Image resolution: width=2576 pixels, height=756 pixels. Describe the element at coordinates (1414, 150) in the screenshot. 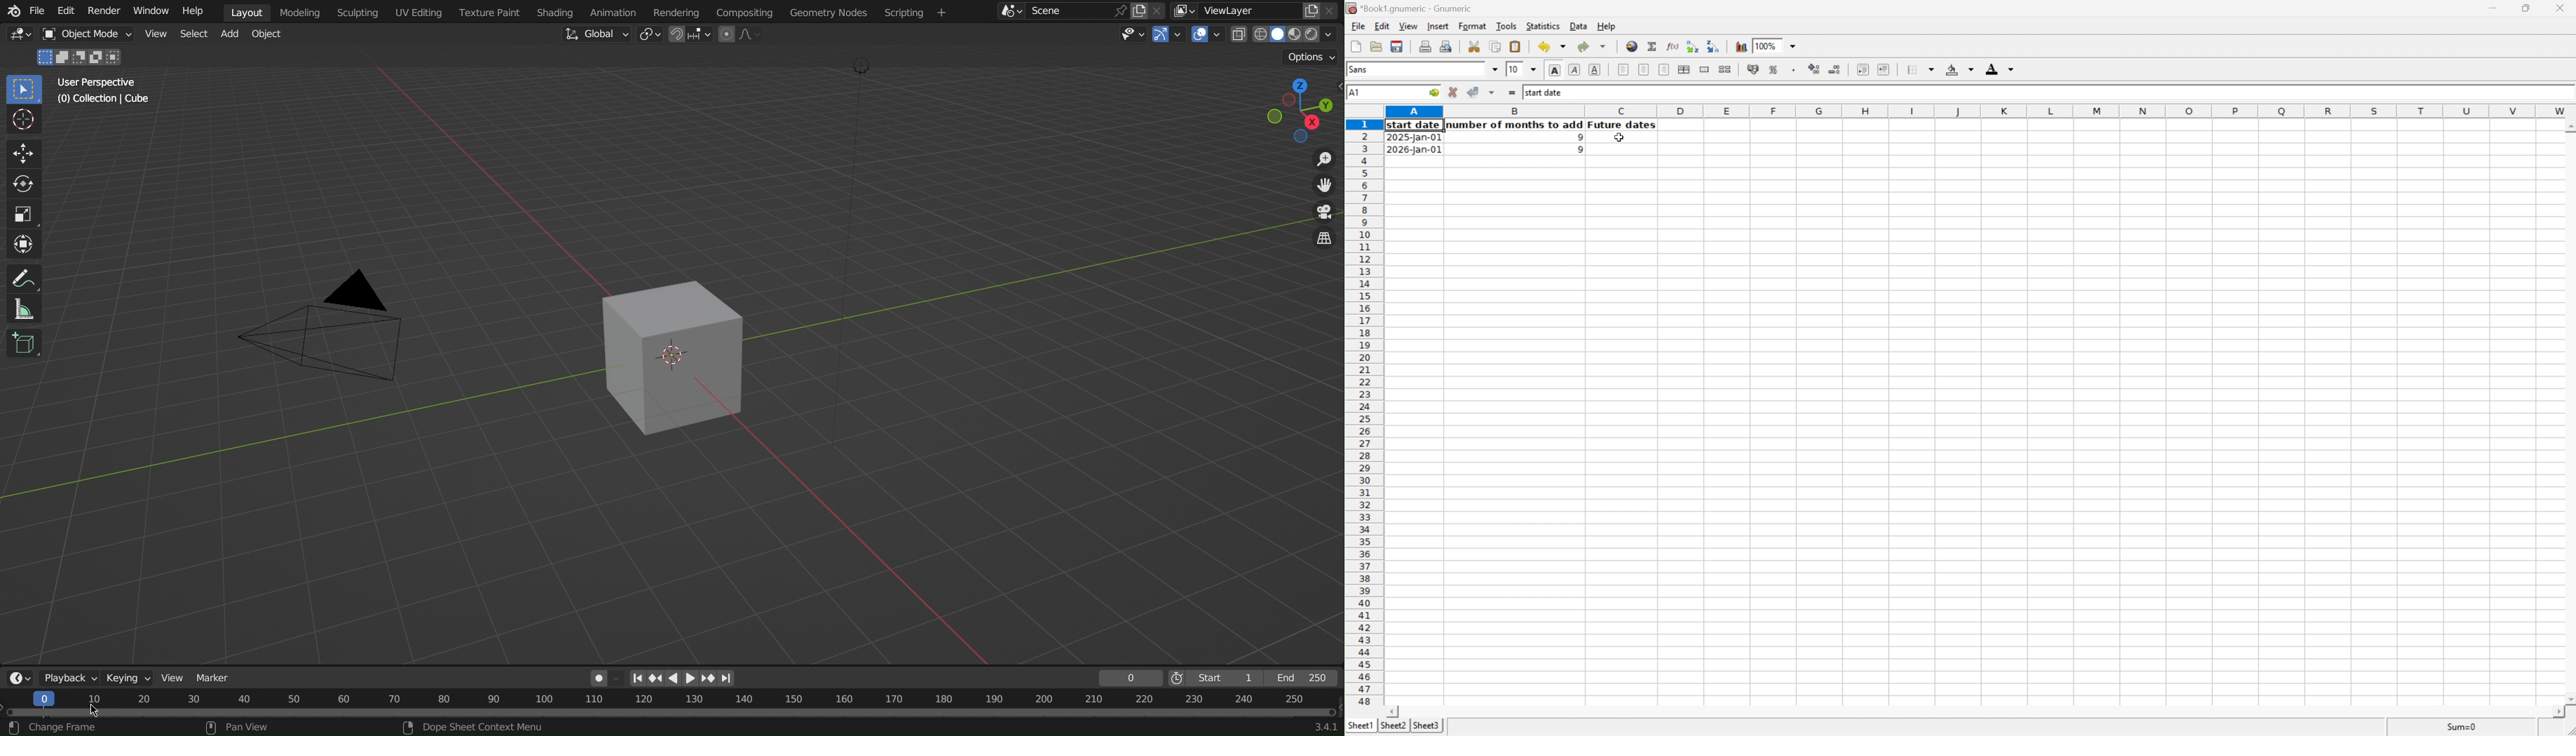

I see `2026-jan-01` at that location.